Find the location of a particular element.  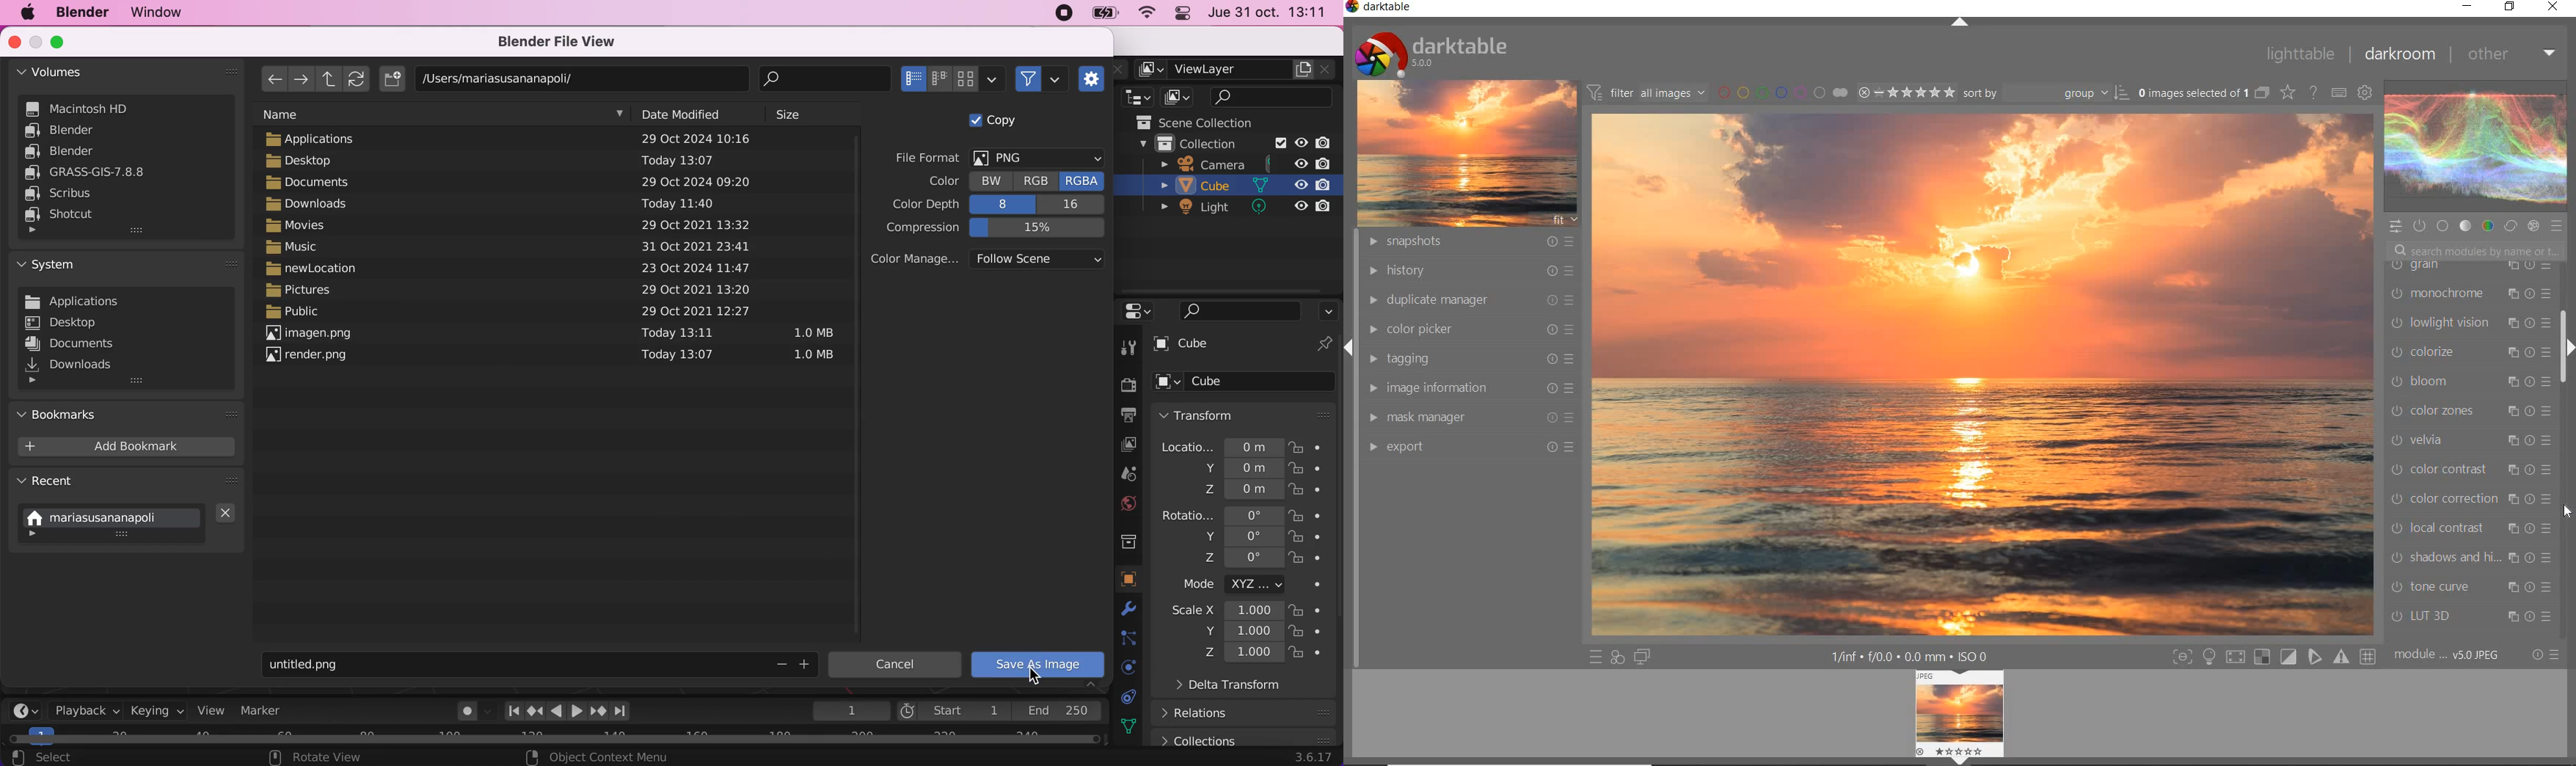

world is located at coordinates (1128, 503).